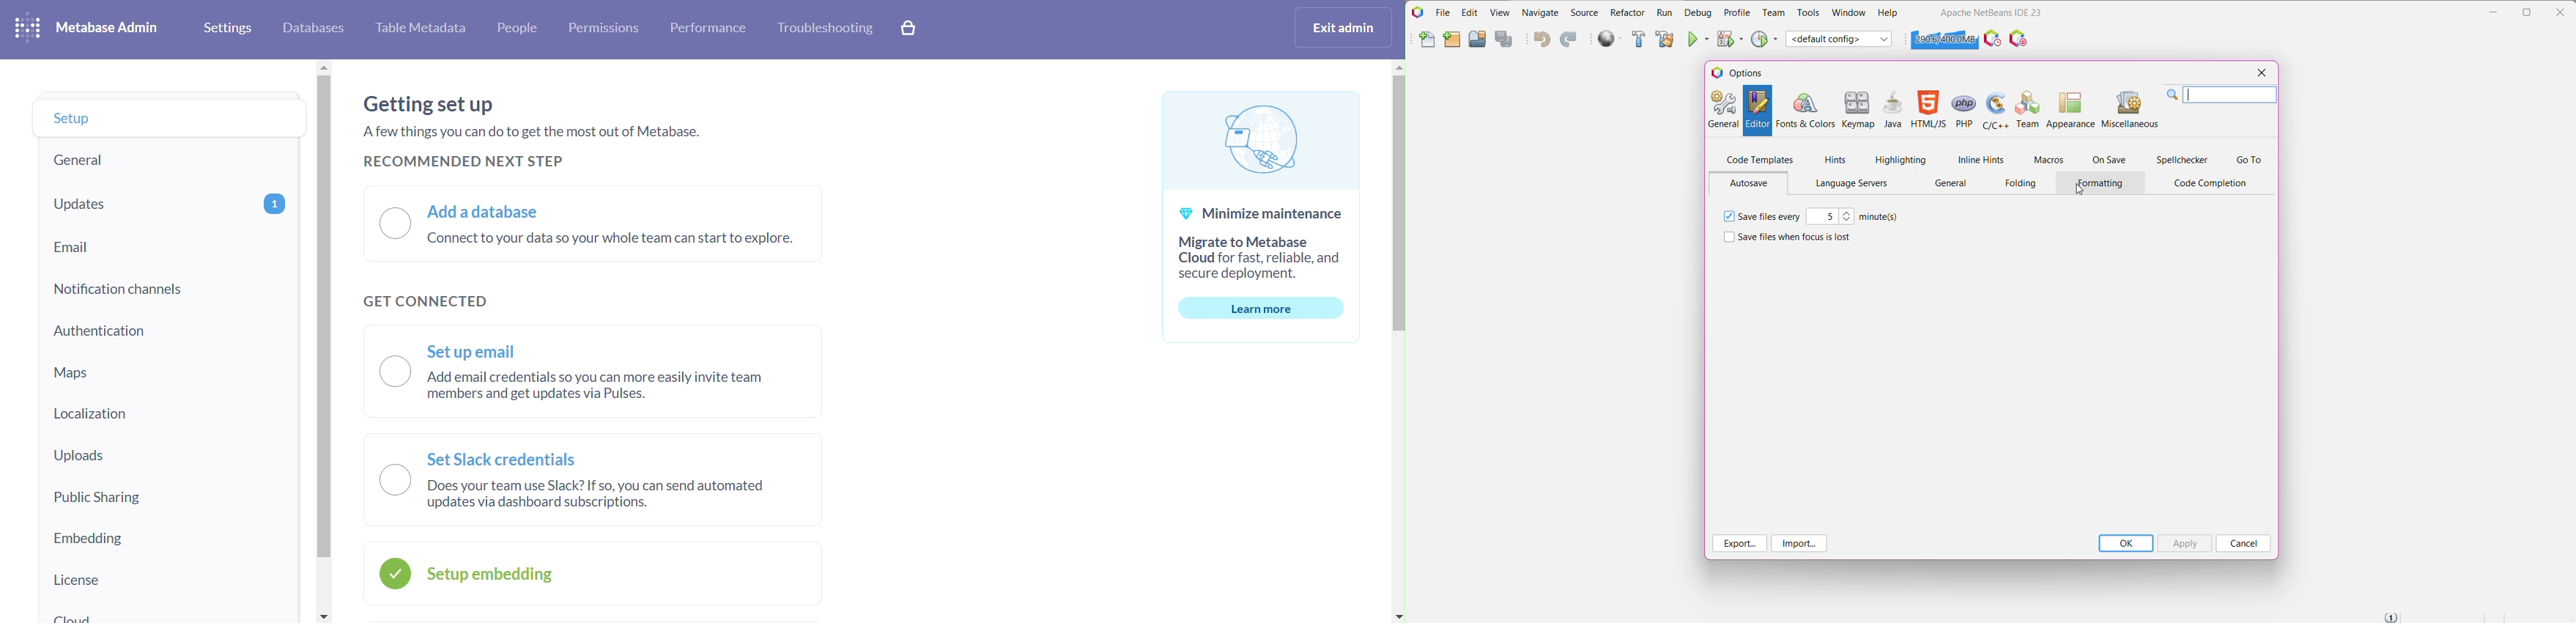 This screenshot has width=2576, height=644. Describe the element at coordinates (2102, 184) in the screenshot. I see `Formatting` at that location.